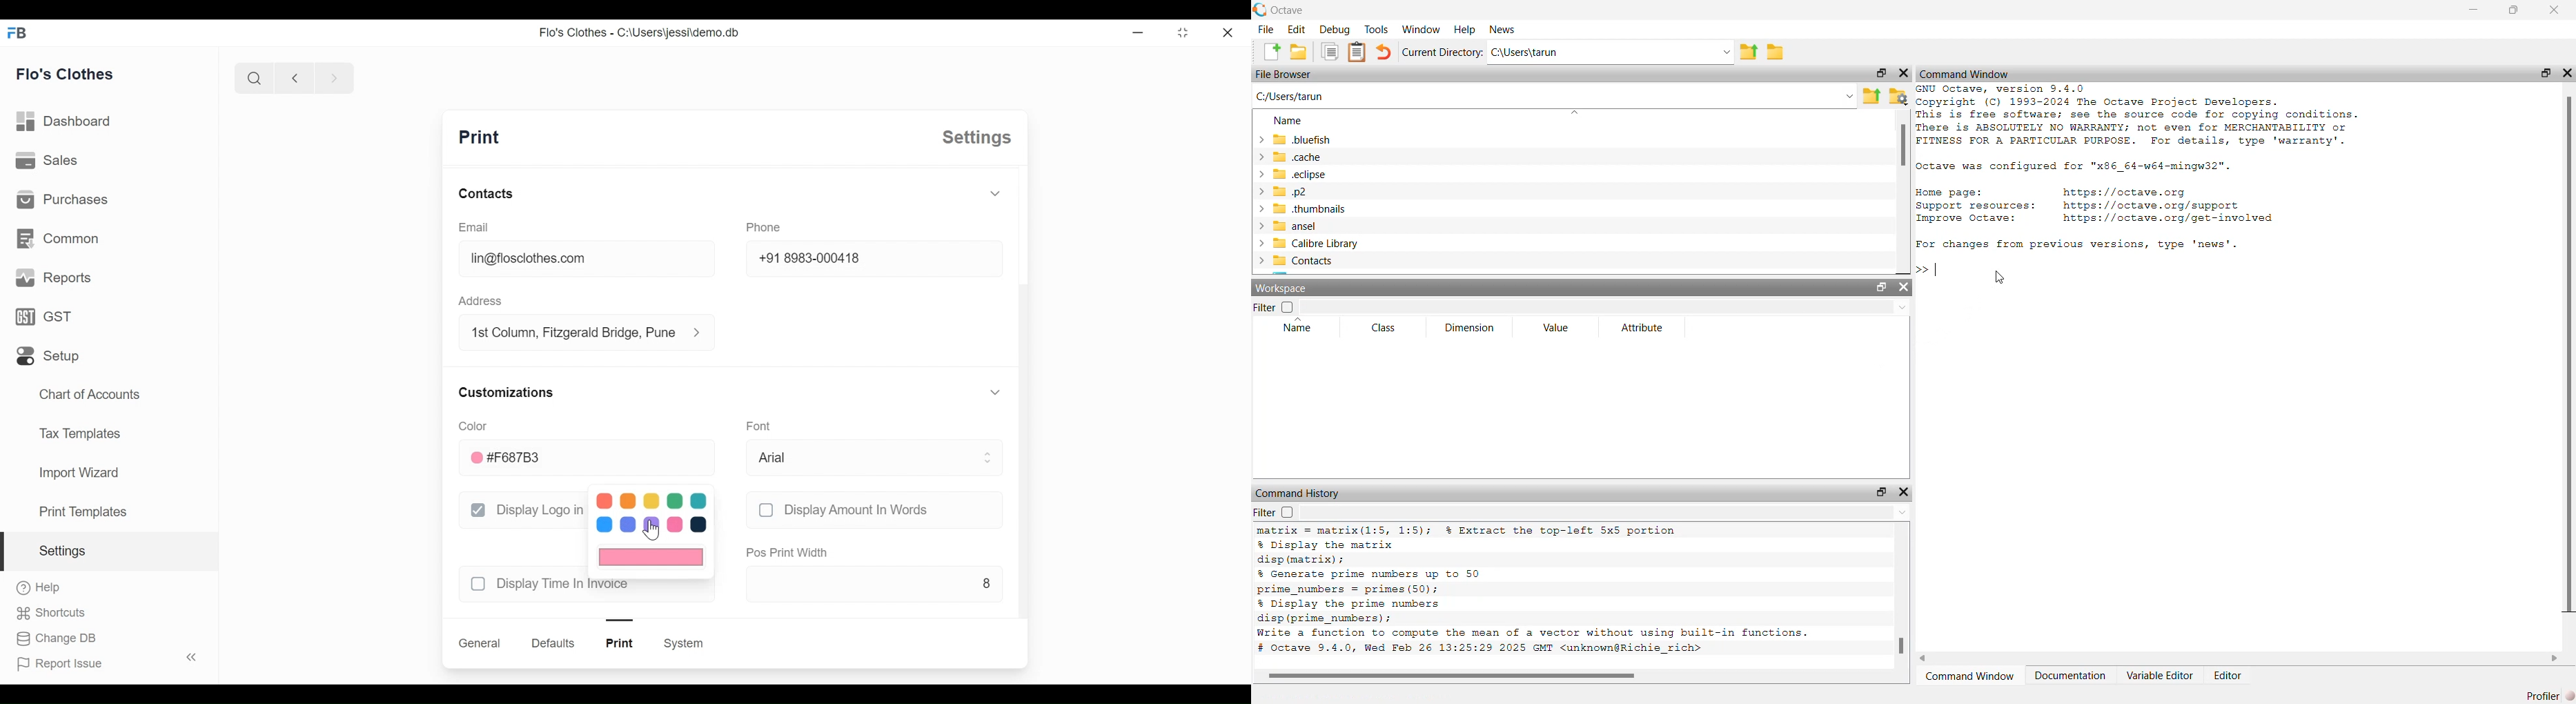 The height and width of the screenshot is (728, 2576). Describe the element at coordinates (1903, 146) in the screenshot. I see `scroll bar` at that location.